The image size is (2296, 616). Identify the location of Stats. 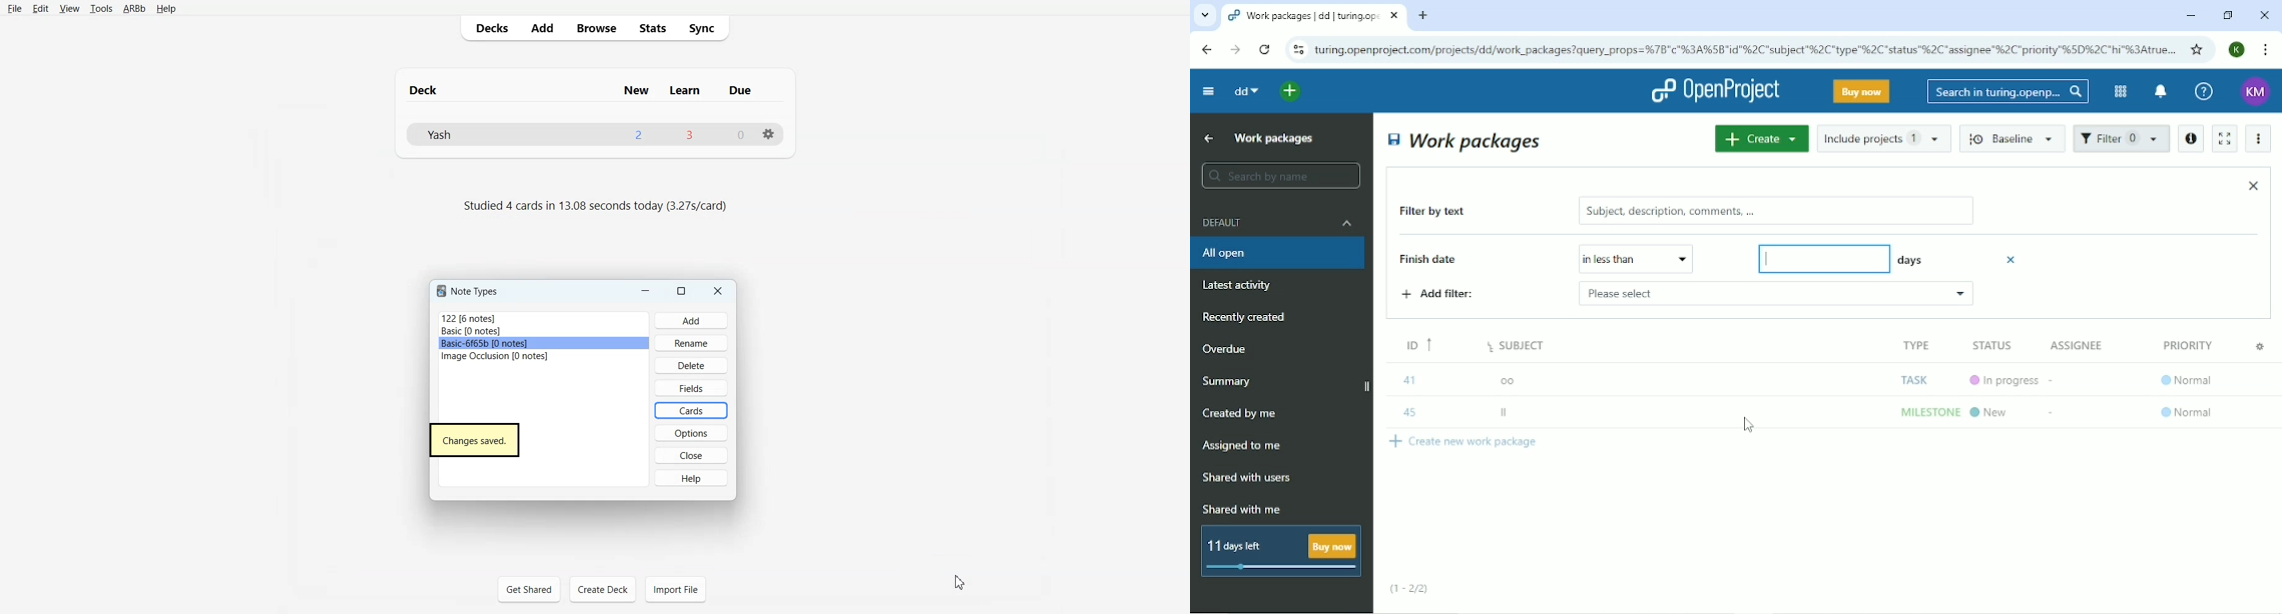
(651, 28).